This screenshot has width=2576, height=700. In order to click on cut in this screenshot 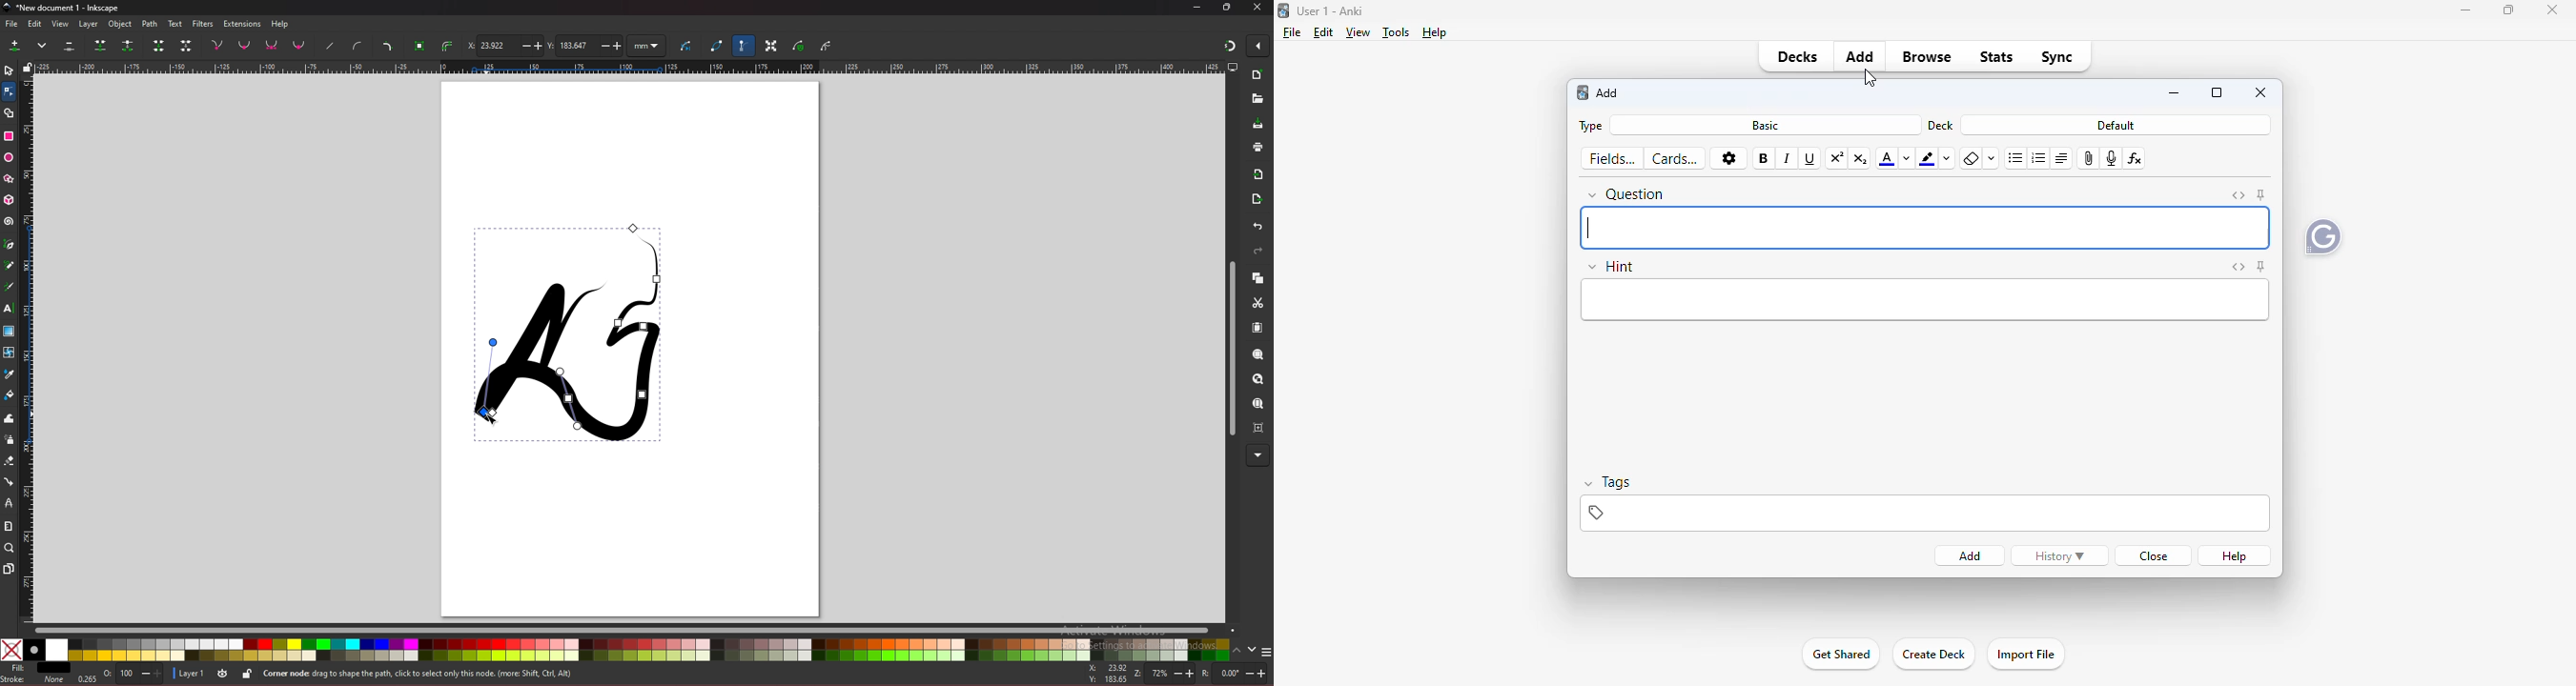, I will do `click(1259, 303)`.